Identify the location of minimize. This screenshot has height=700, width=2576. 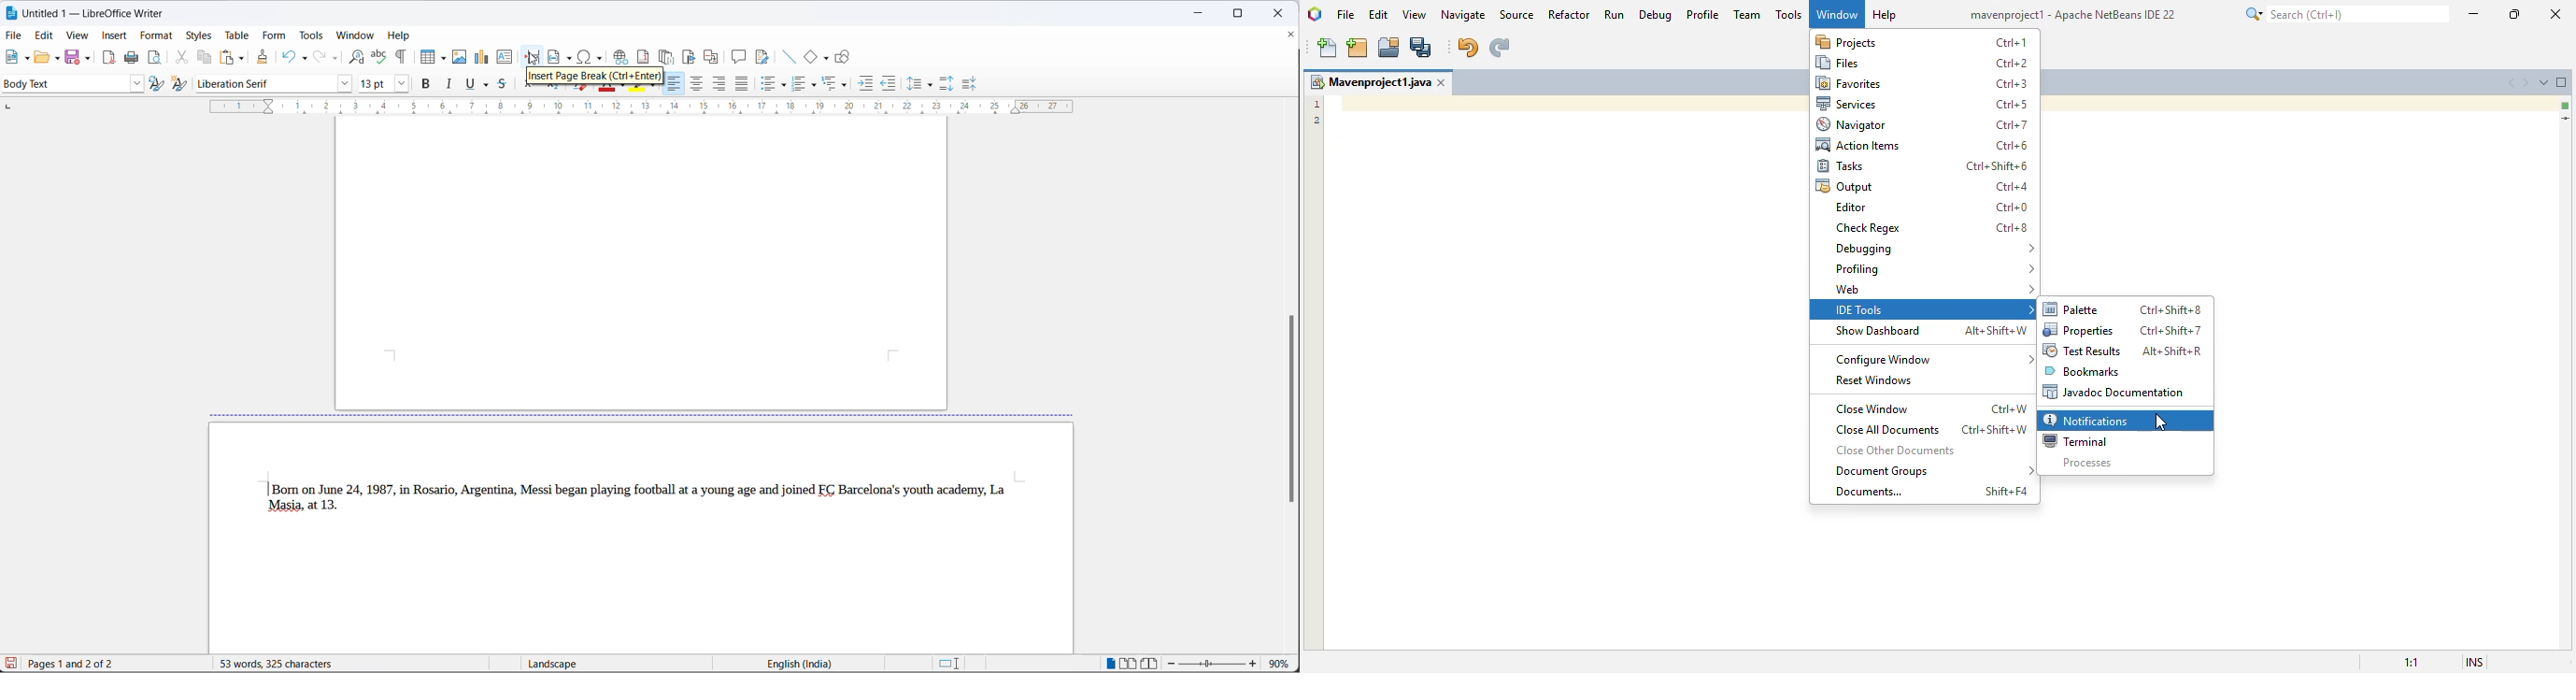
(2473, 12).